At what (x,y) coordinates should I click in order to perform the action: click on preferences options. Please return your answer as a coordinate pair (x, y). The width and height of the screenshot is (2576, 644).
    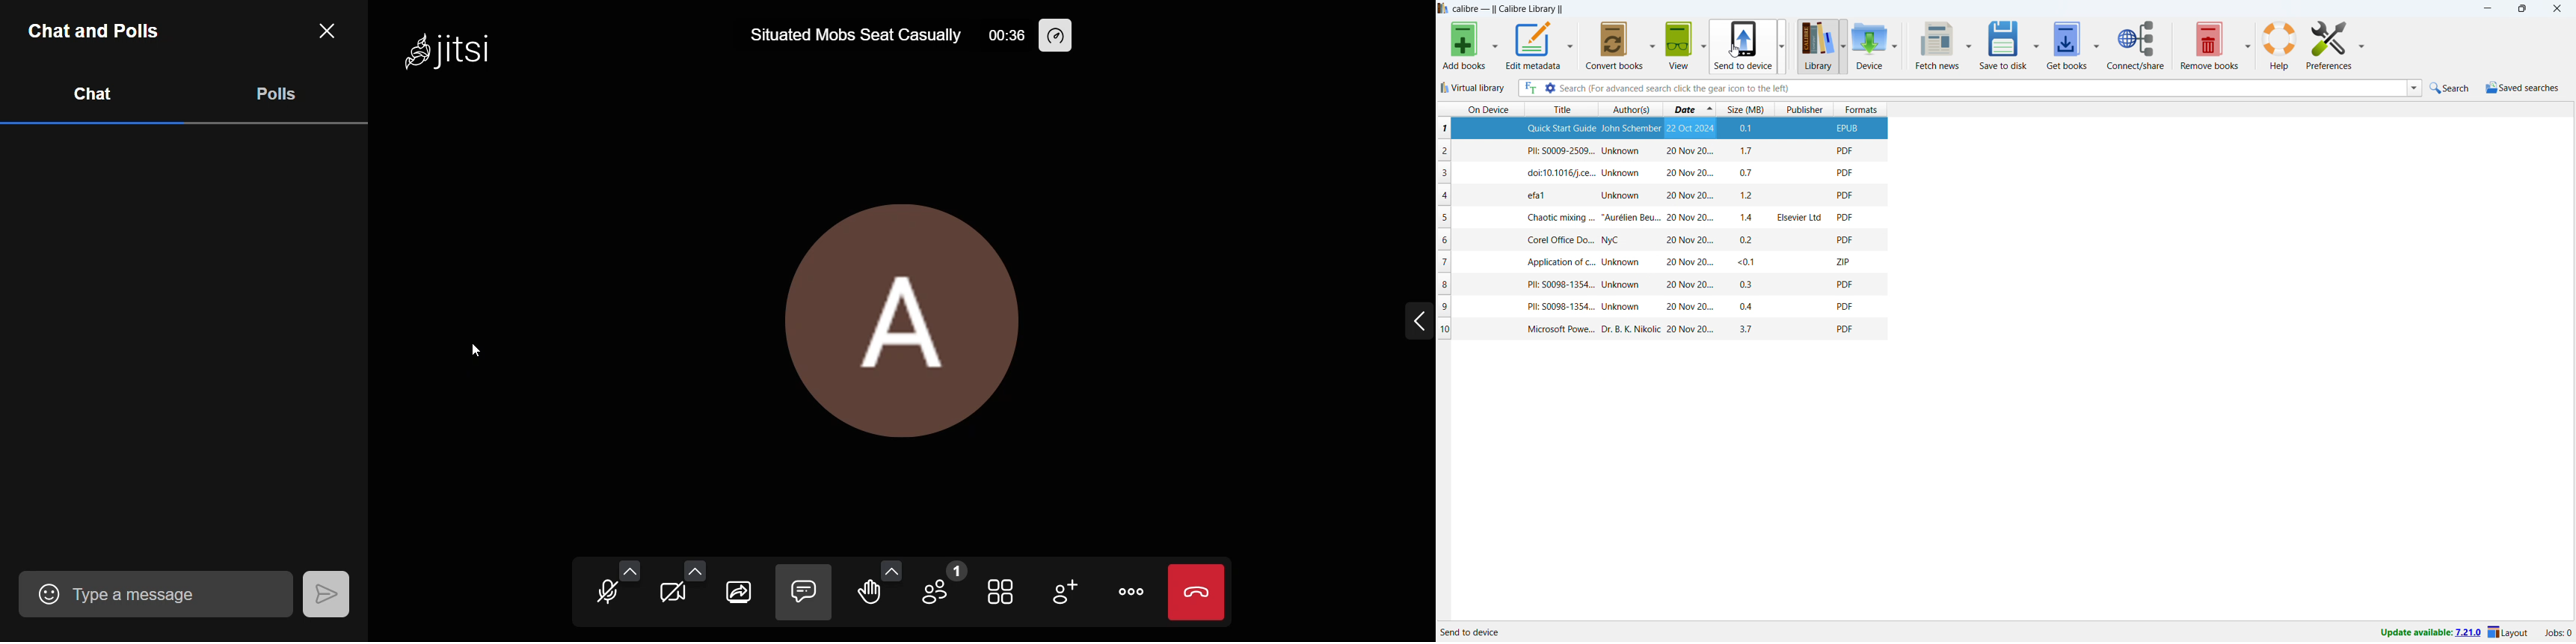
    Looking at the image, I should click on (2329, 45).